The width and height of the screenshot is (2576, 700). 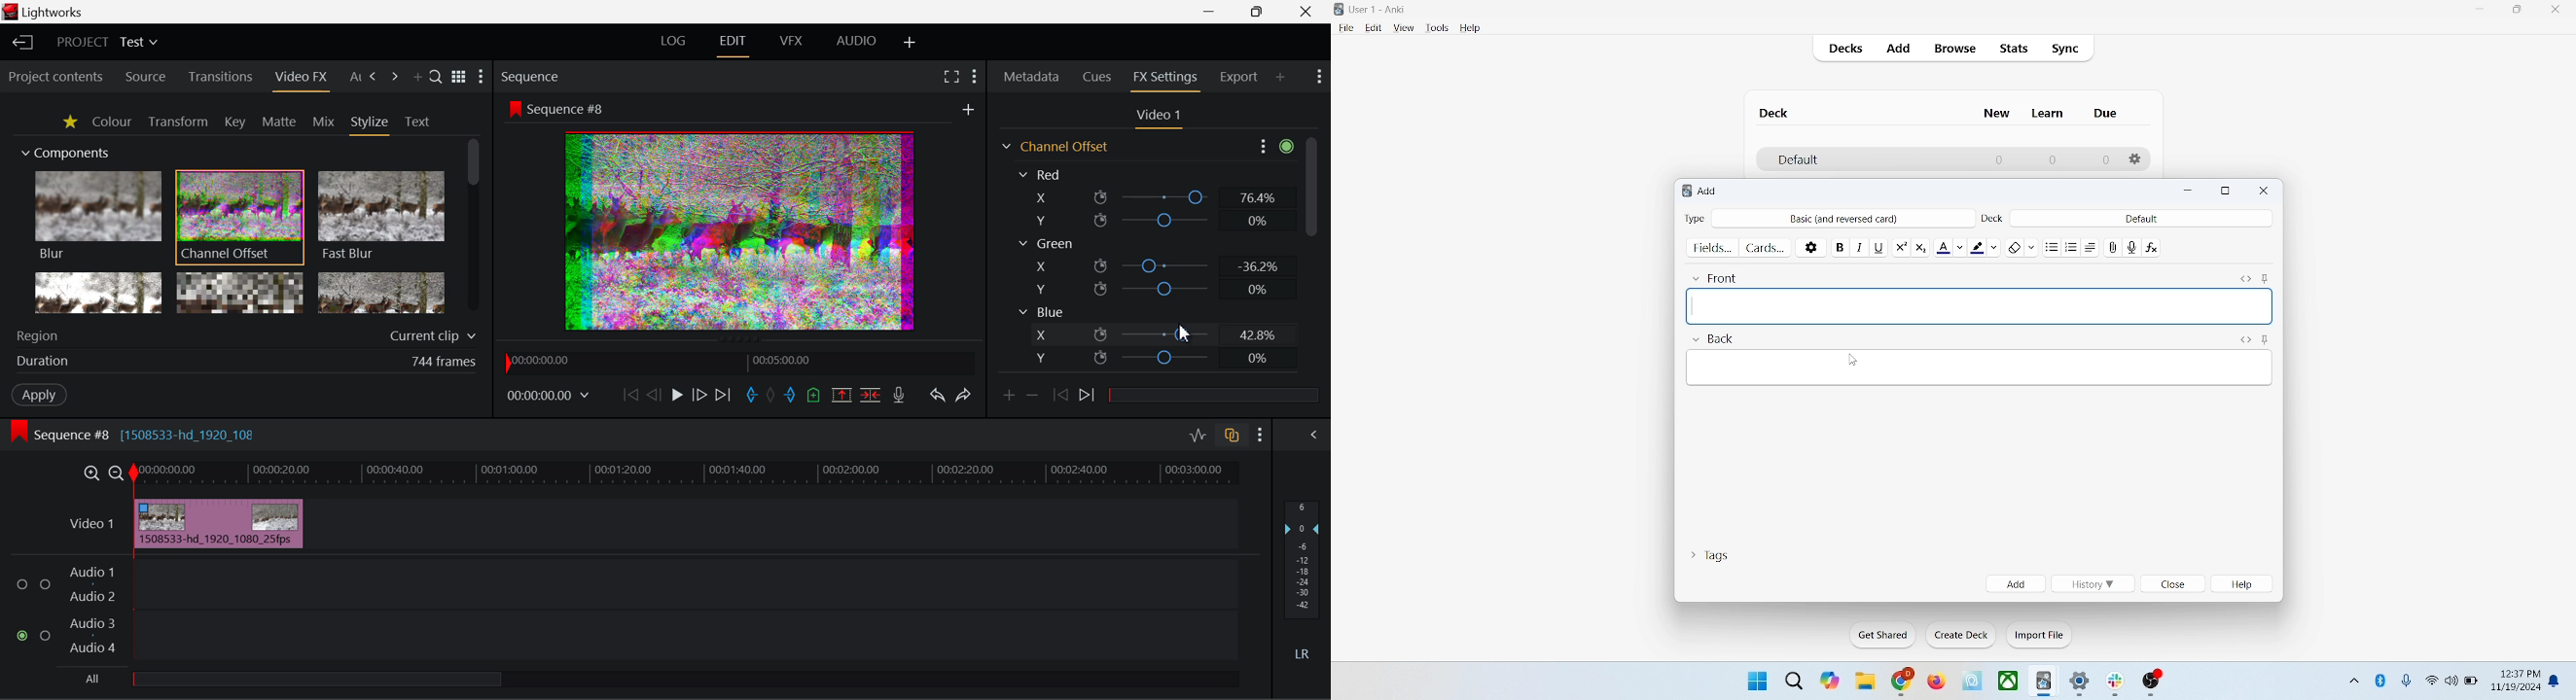 I want to click on Toggle Audio Levels Editing, so click(x=1200, y=436).